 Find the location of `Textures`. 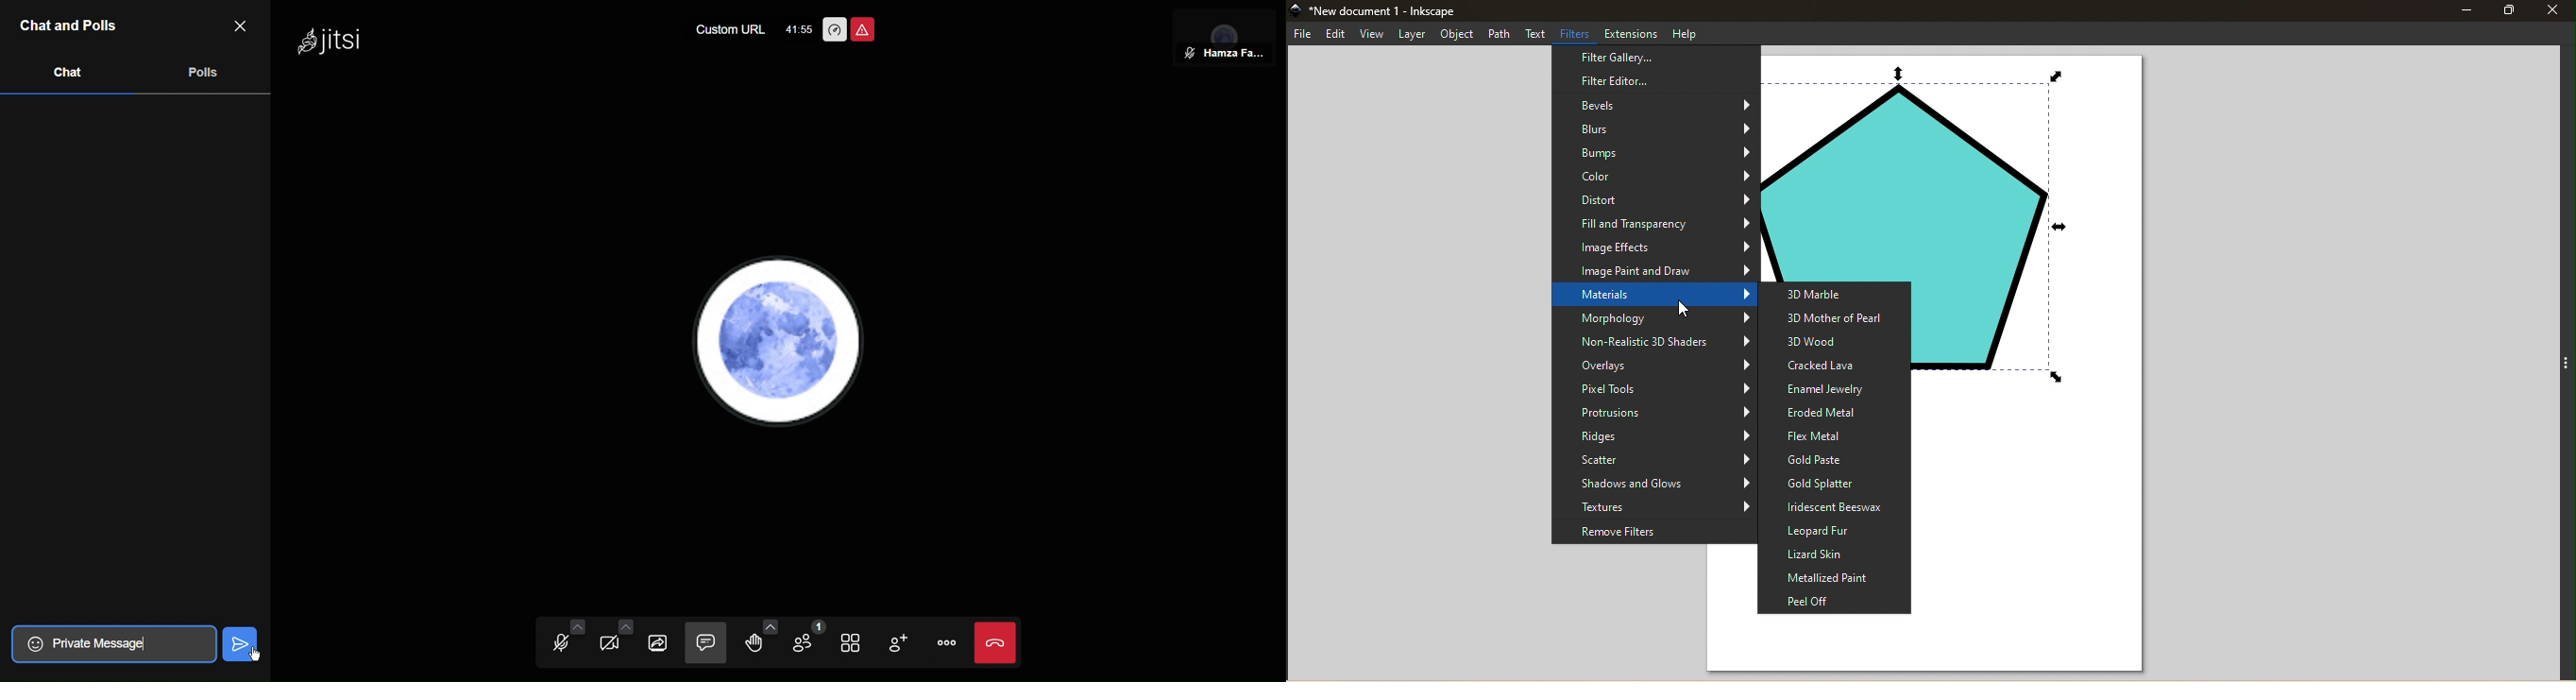

Textures is located at coordinates (1653, 508).